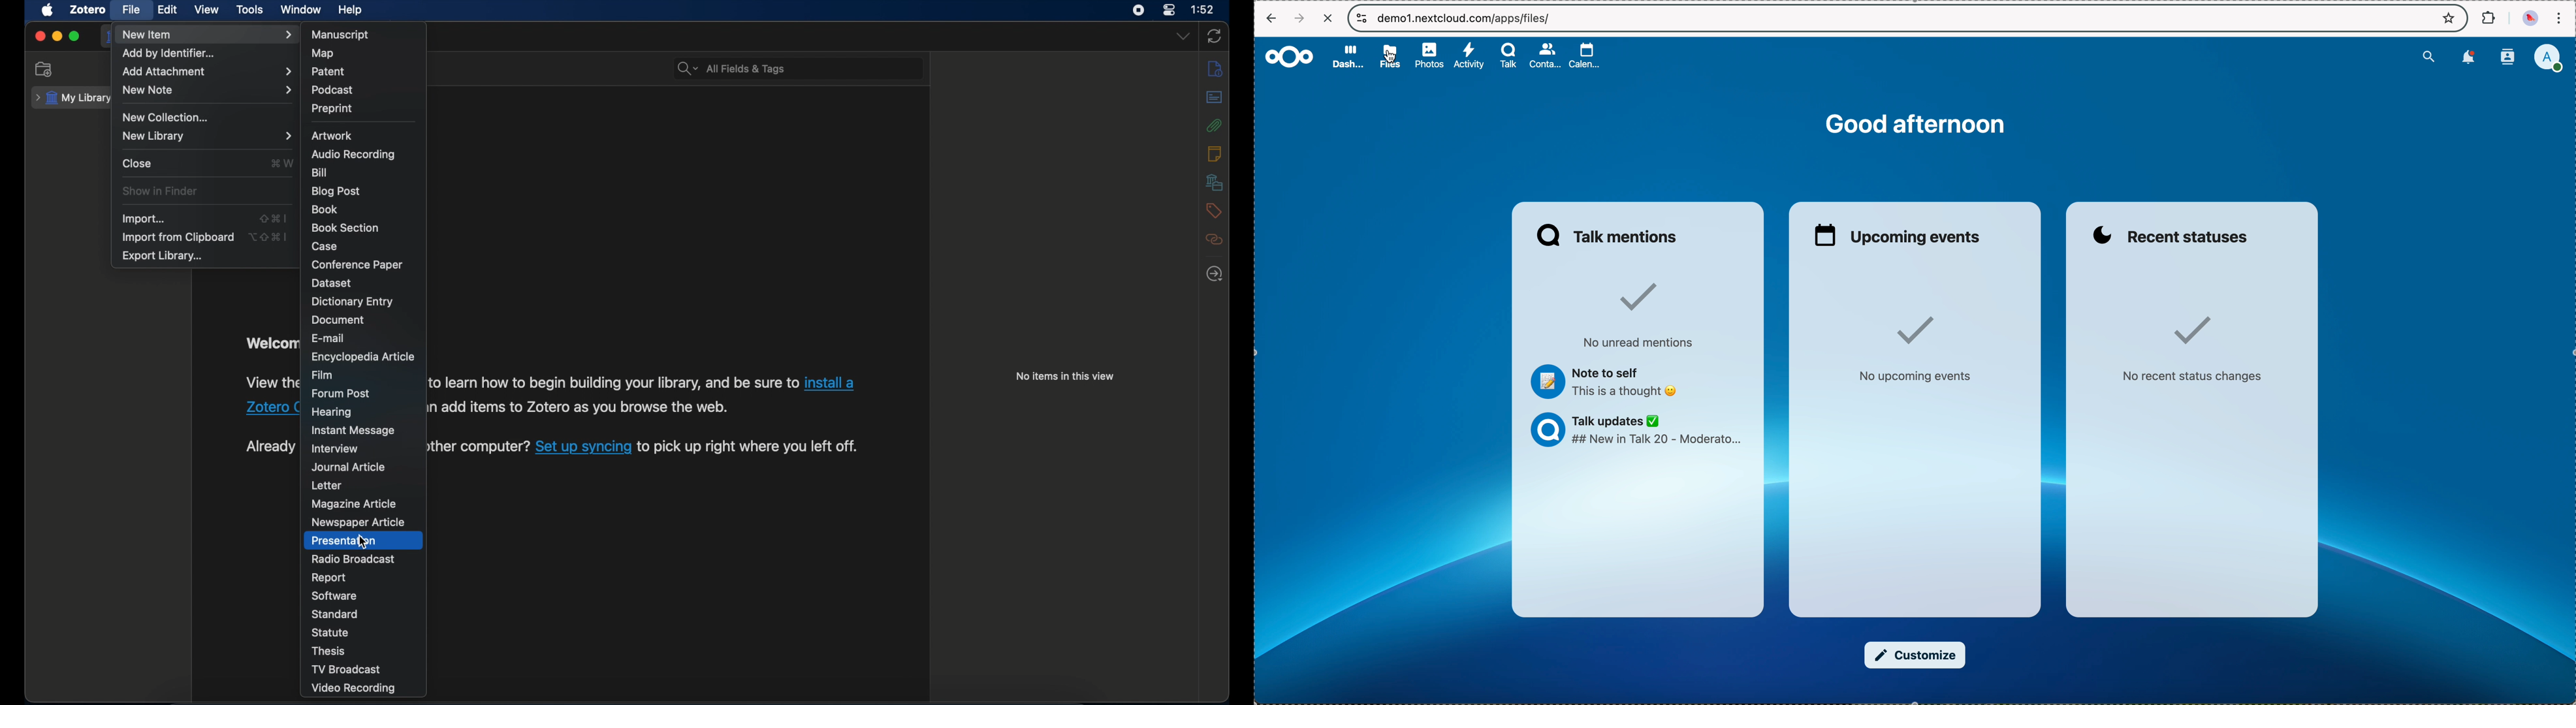  I want to click on interview, so click(336, 449).